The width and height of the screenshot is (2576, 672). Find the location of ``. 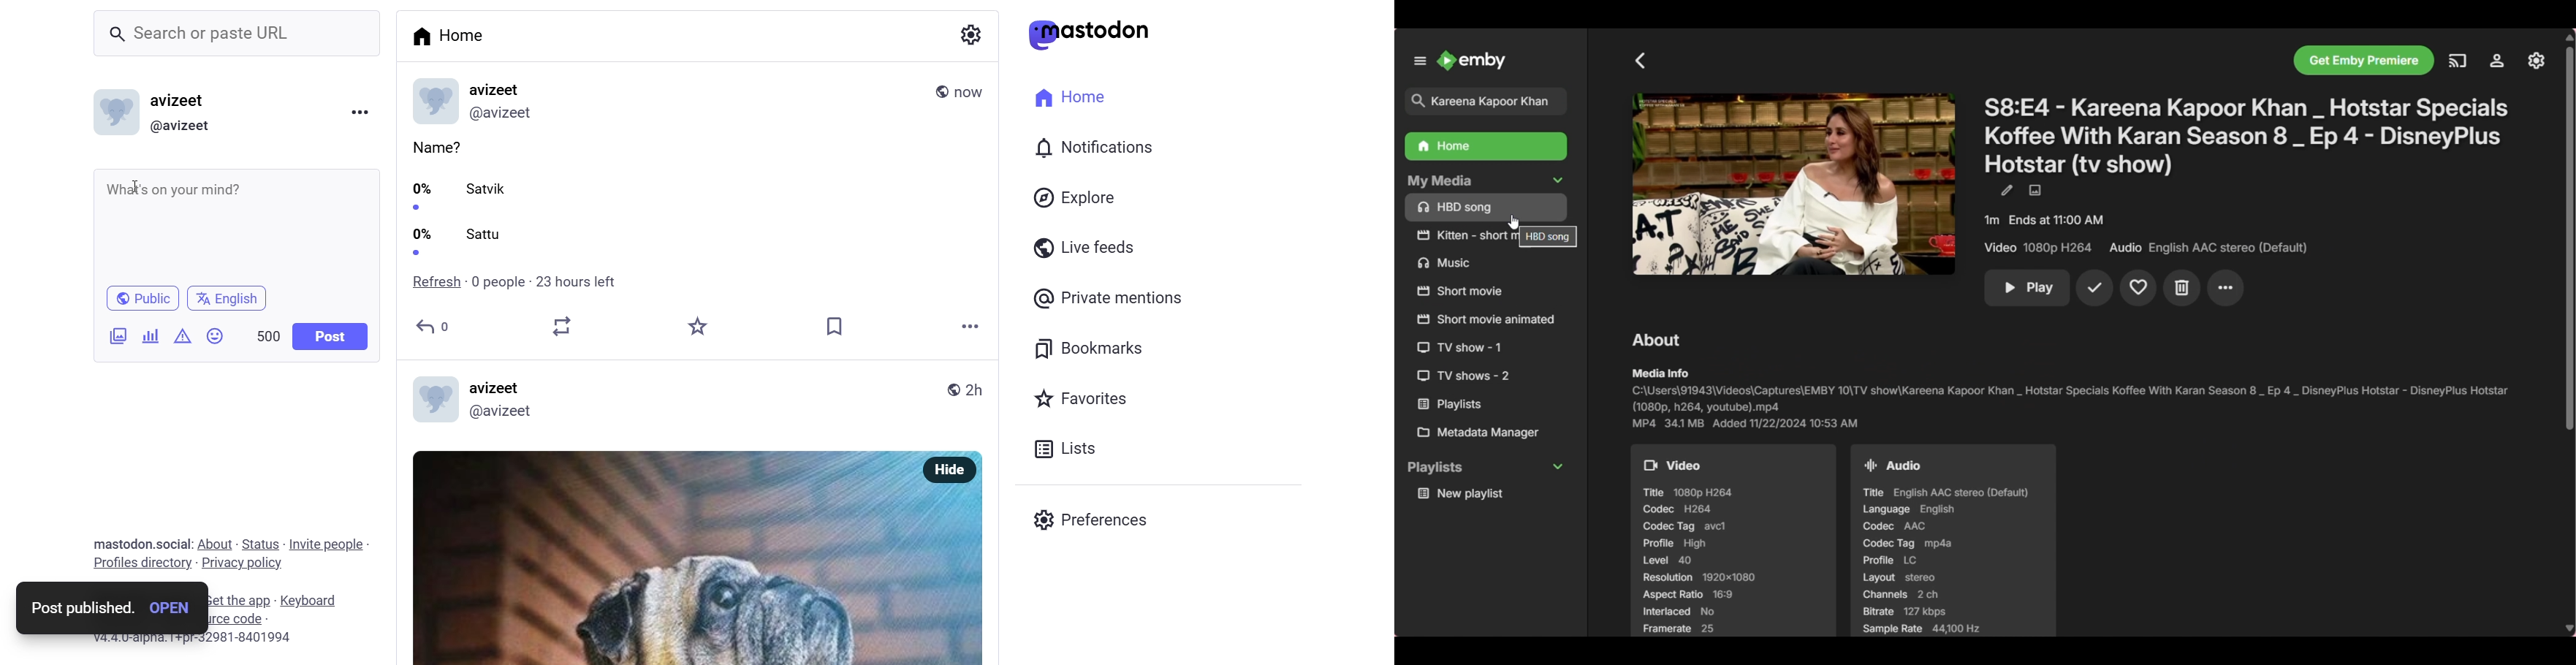

 is located at coordinates (2456, 59).